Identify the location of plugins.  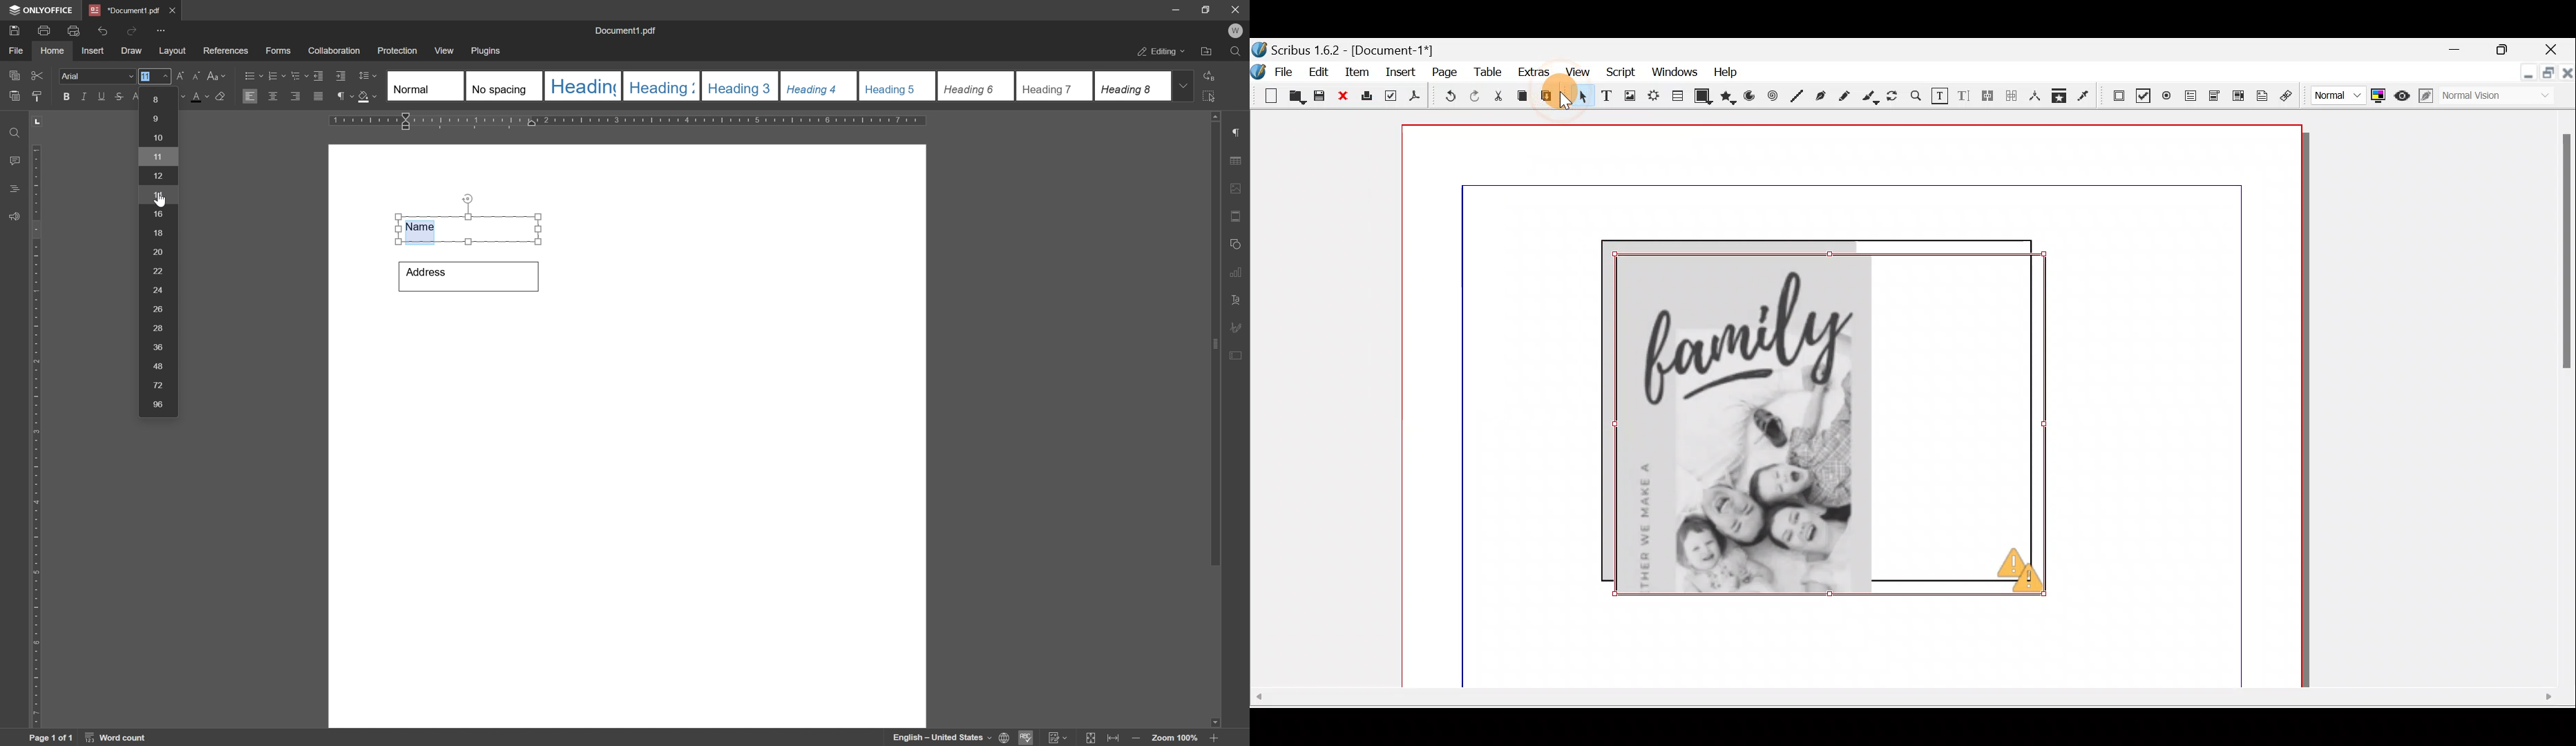
(487, 51).